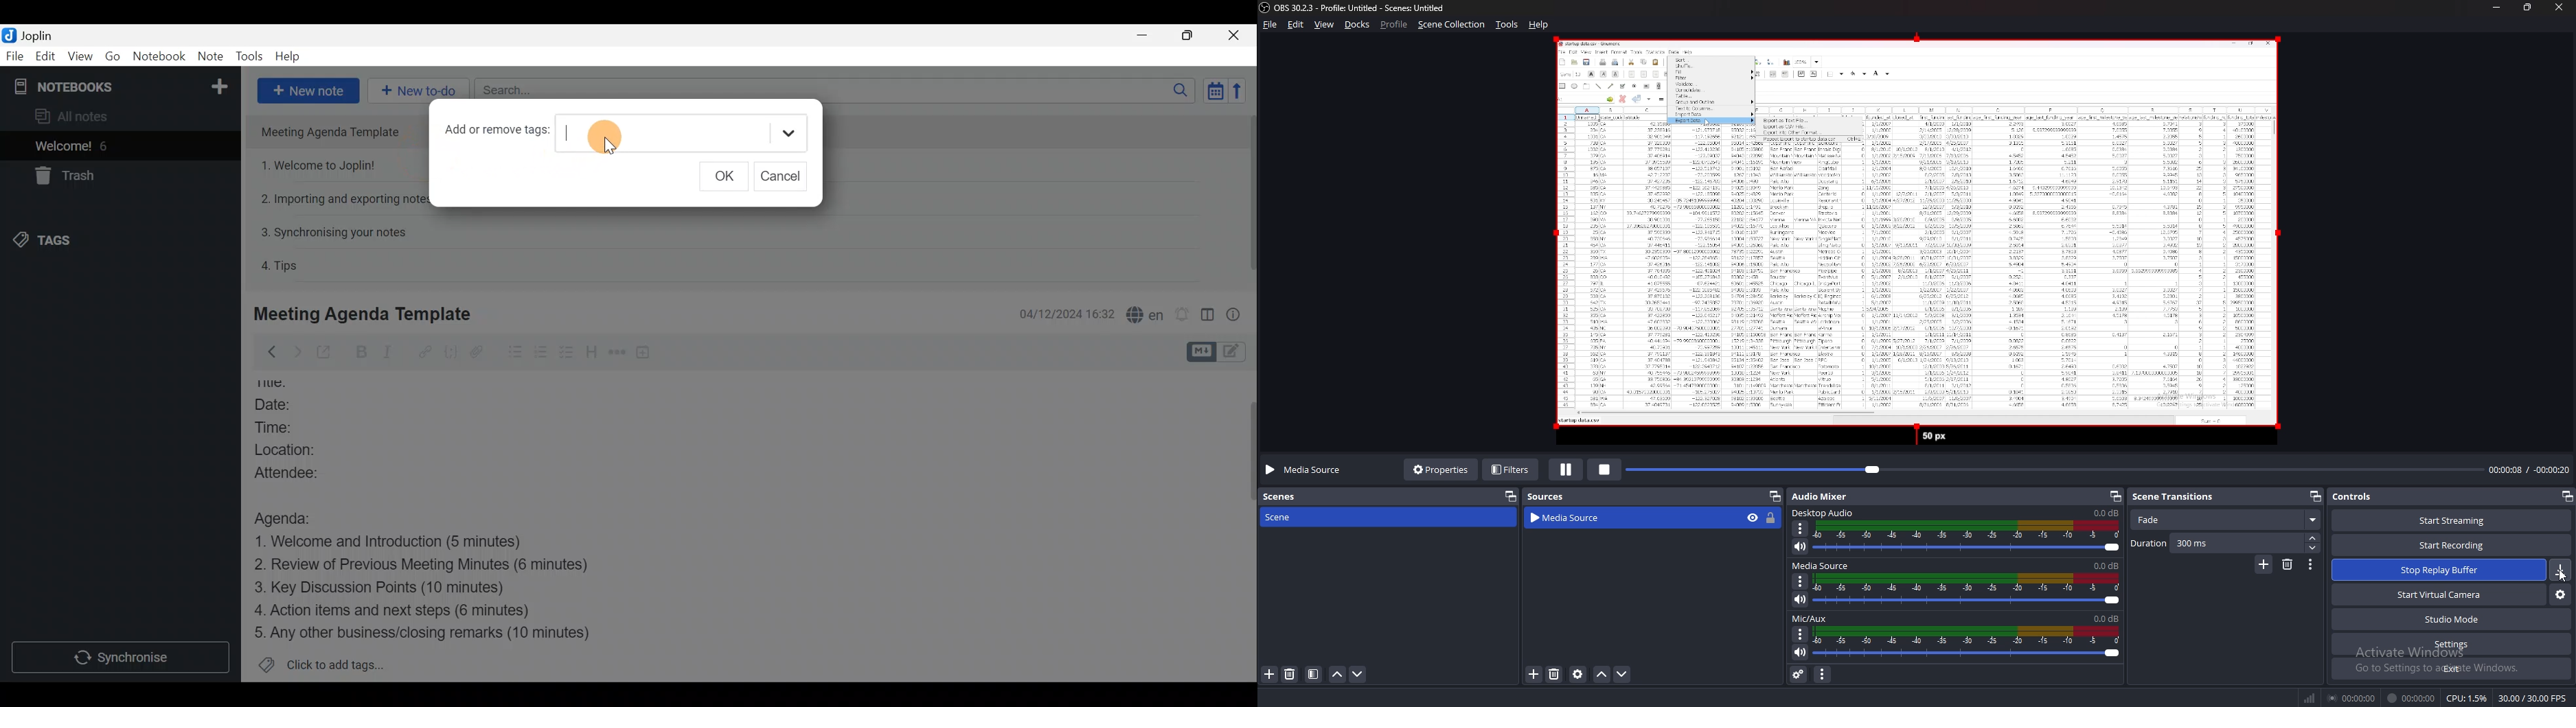 This screenshot has height=728, width=2576. Describe the element at coordinates (426, 352) in the screenshot. I see `Hyperlink` at that location.